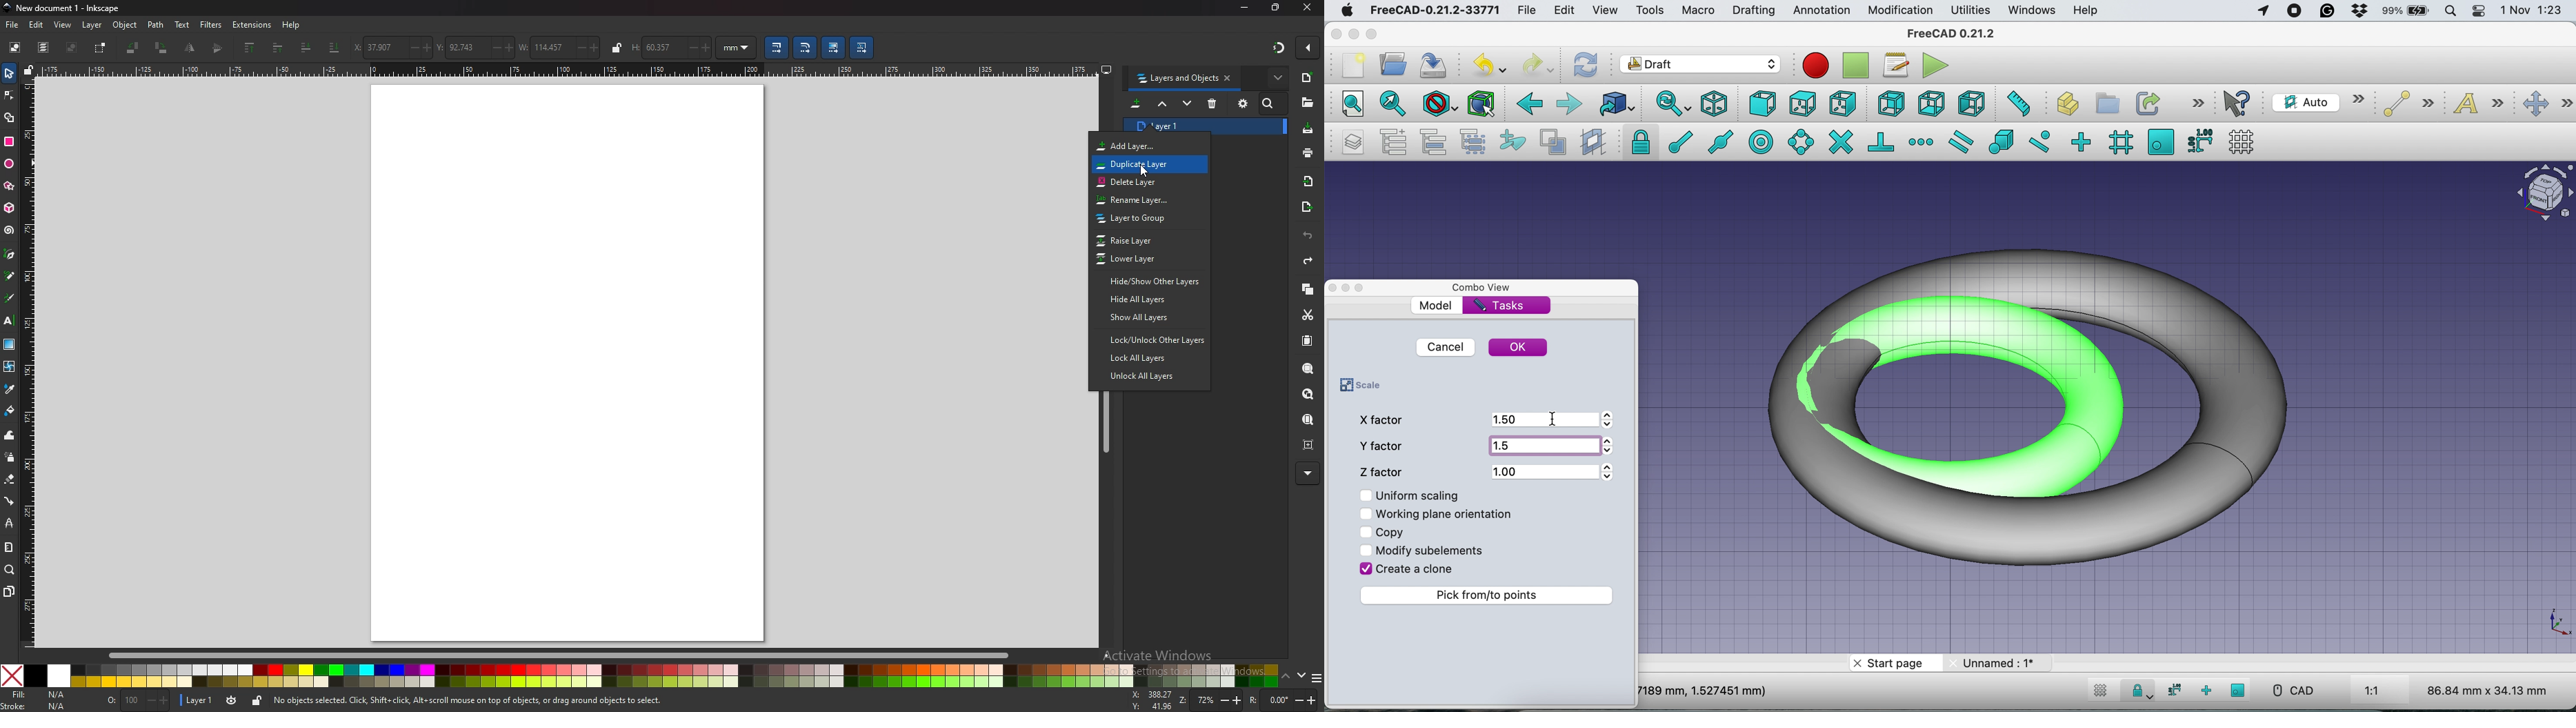  I want to click on cut, so click(1308, 315).